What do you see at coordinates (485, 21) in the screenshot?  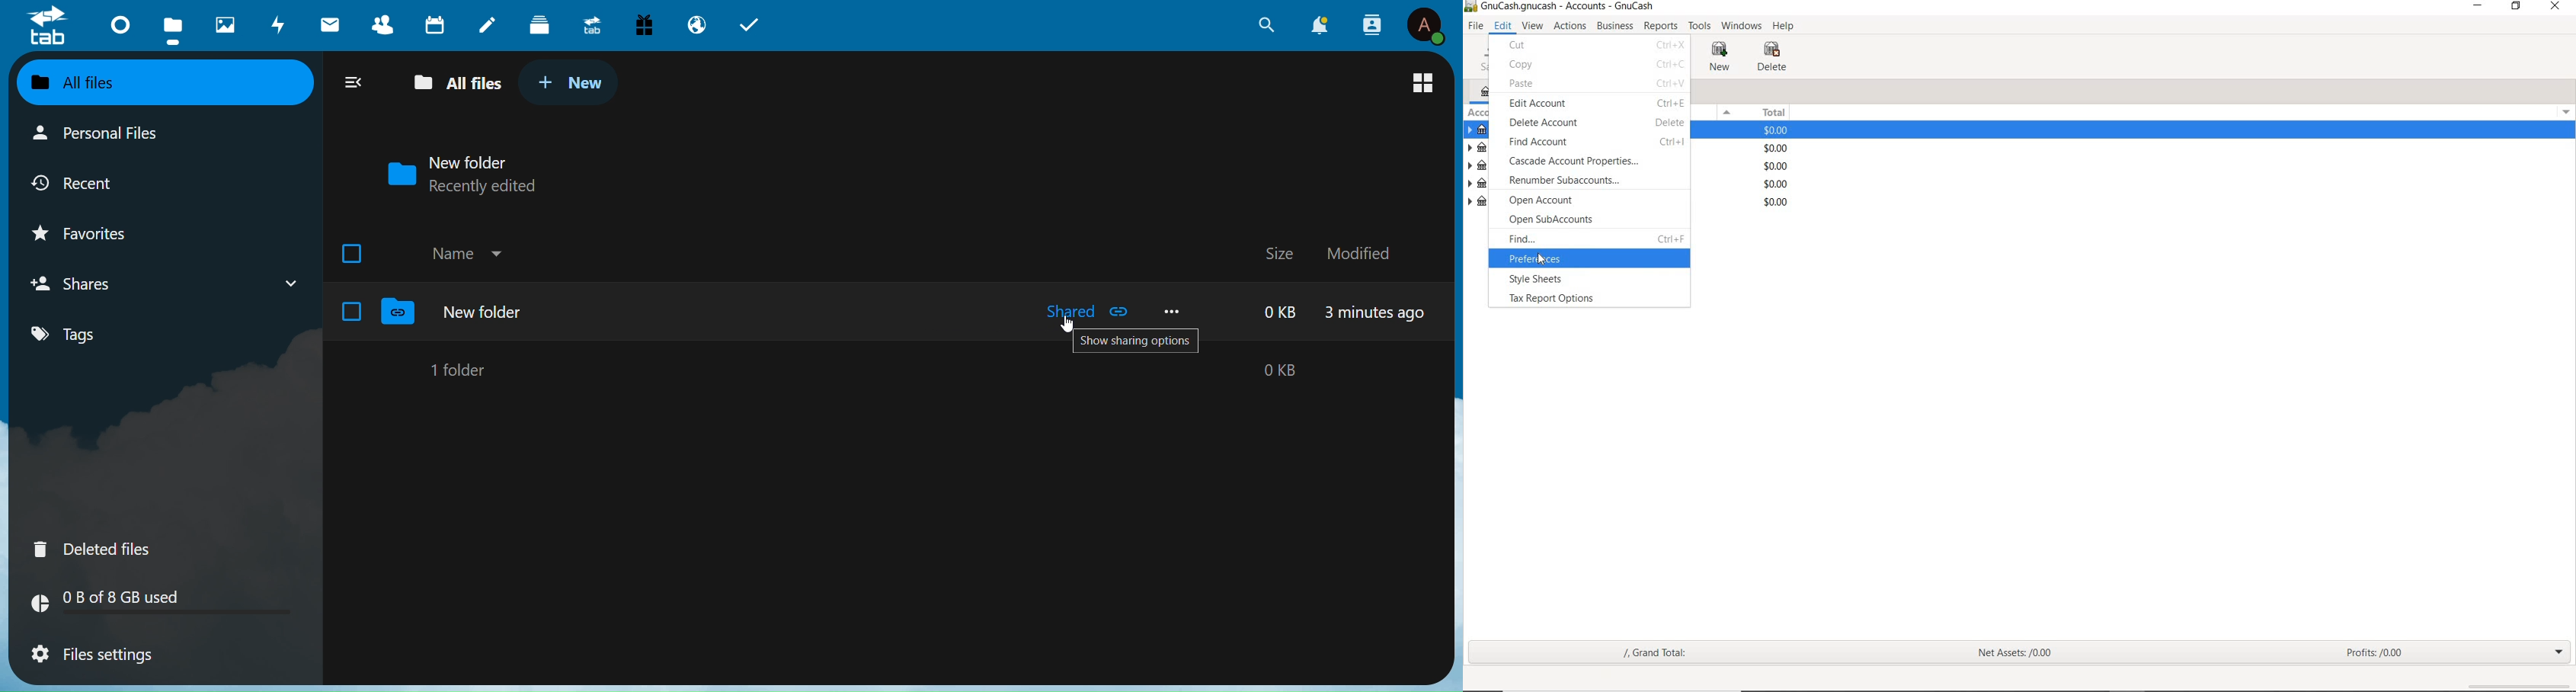 I see `Notes` at bounding box center [485, 21].